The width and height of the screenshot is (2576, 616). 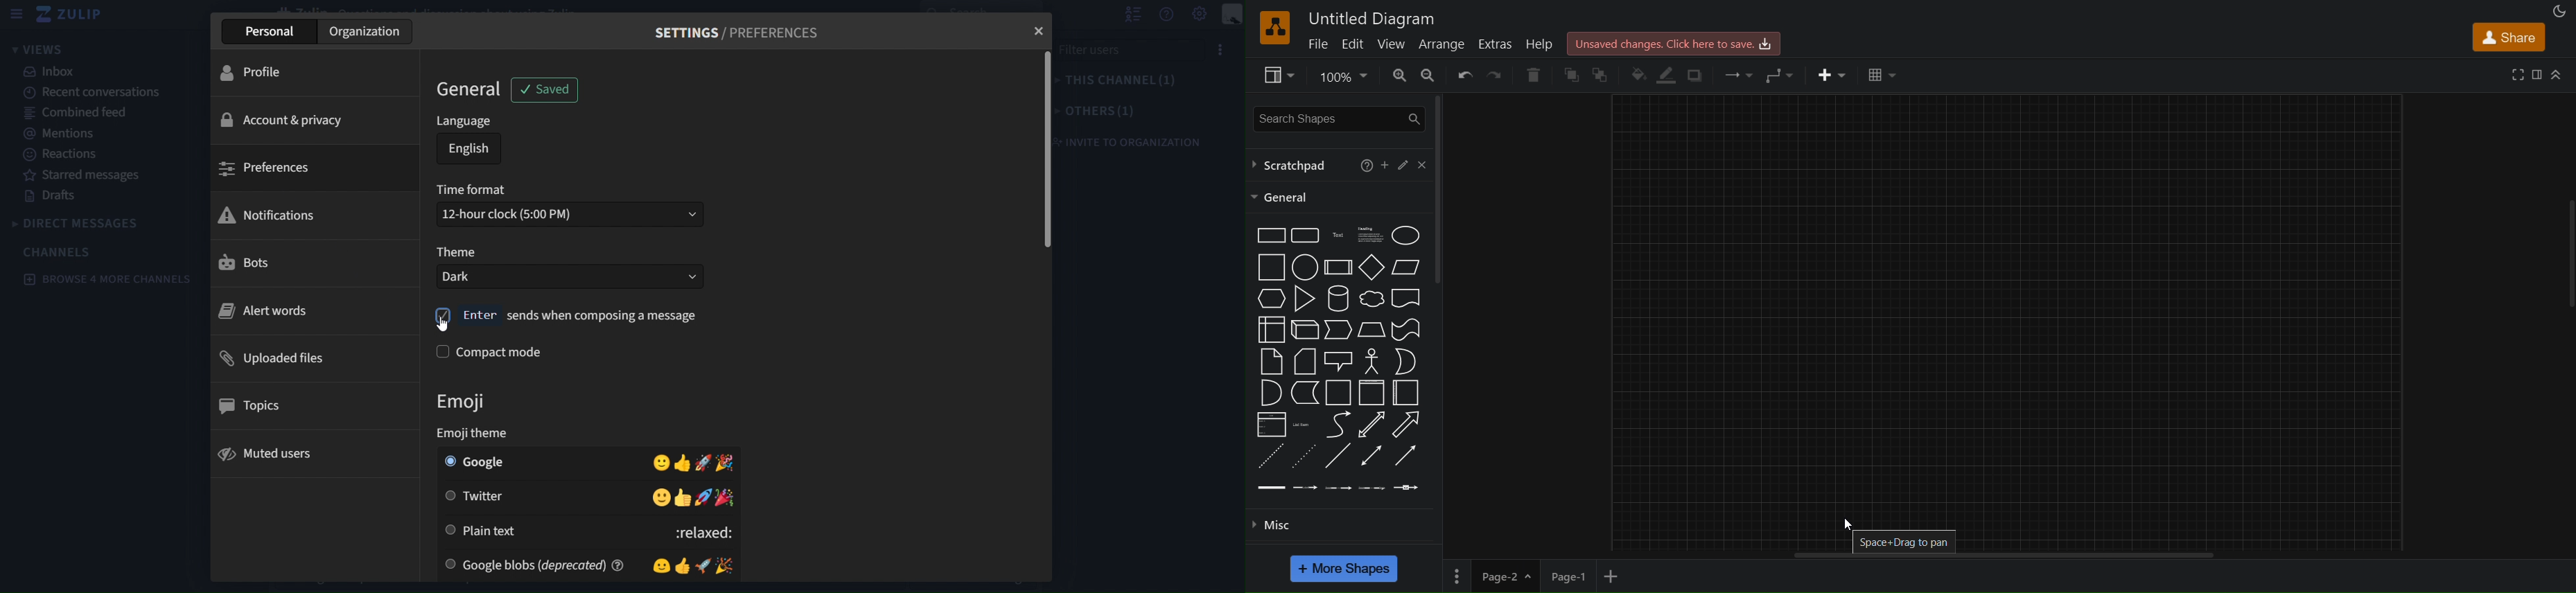 What do you see at coordinates (1270, 423) in the screenshot?
I see `list` at bounding box center [1270, 423].